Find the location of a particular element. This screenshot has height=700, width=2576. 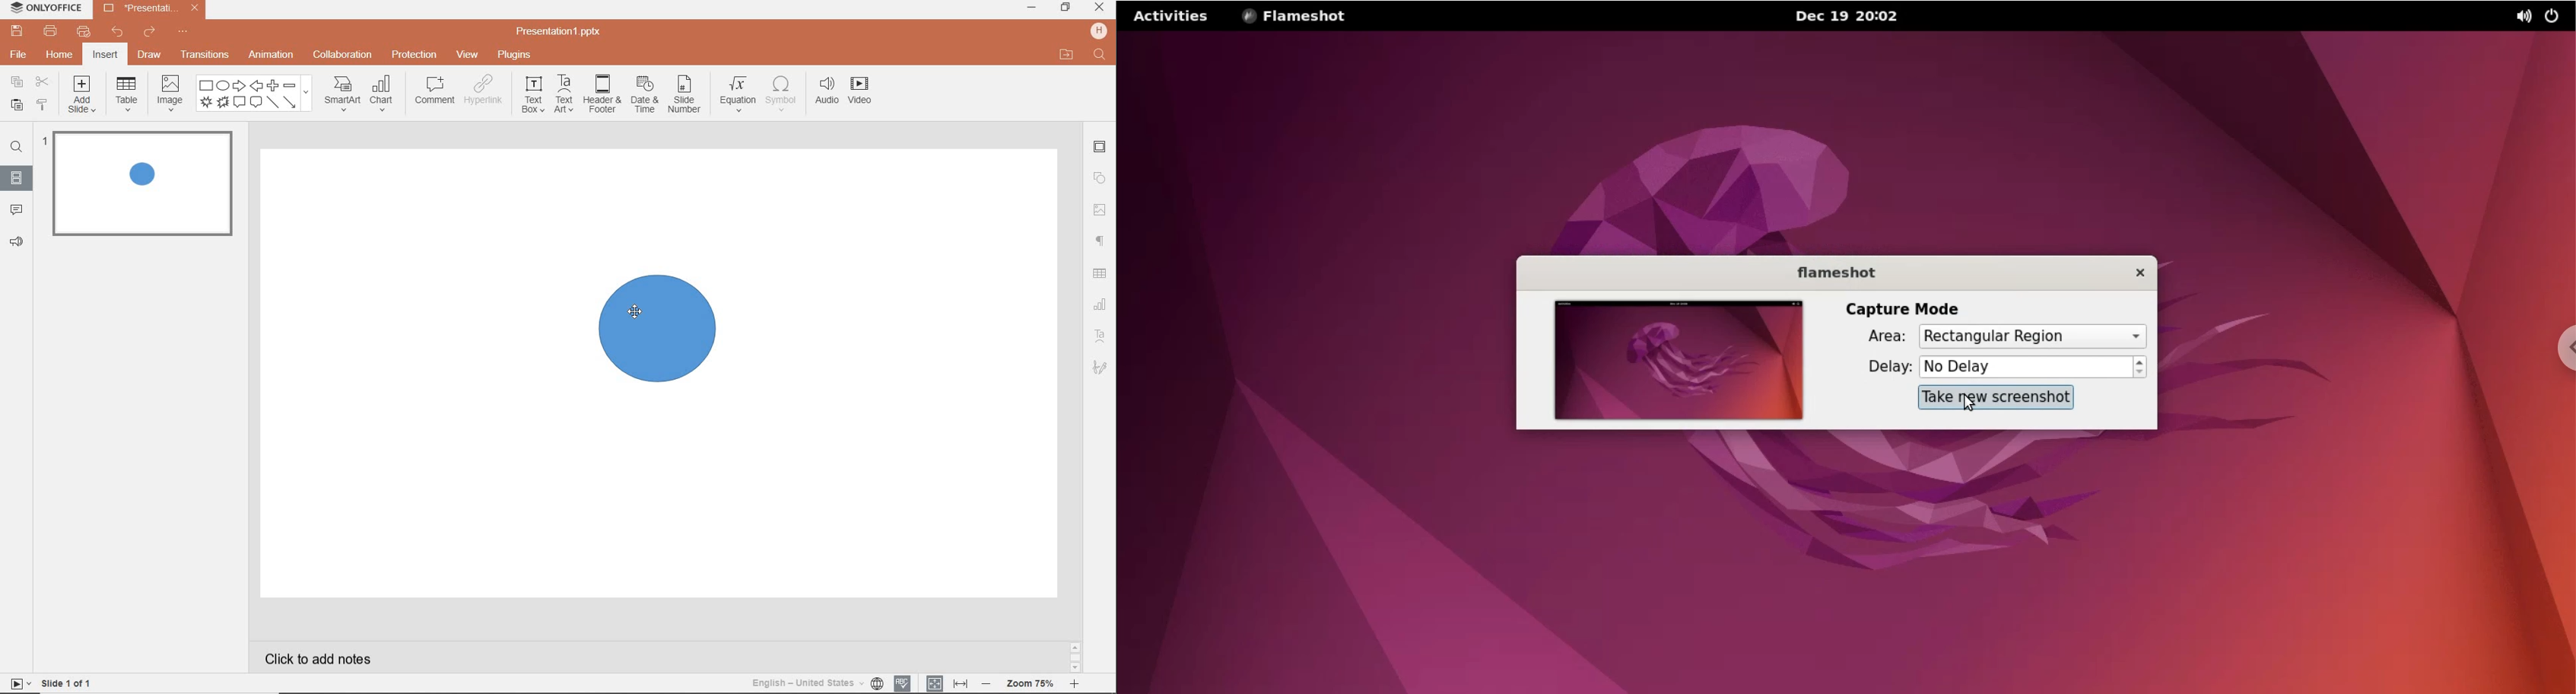

slides is located at coordinates (17, 180).